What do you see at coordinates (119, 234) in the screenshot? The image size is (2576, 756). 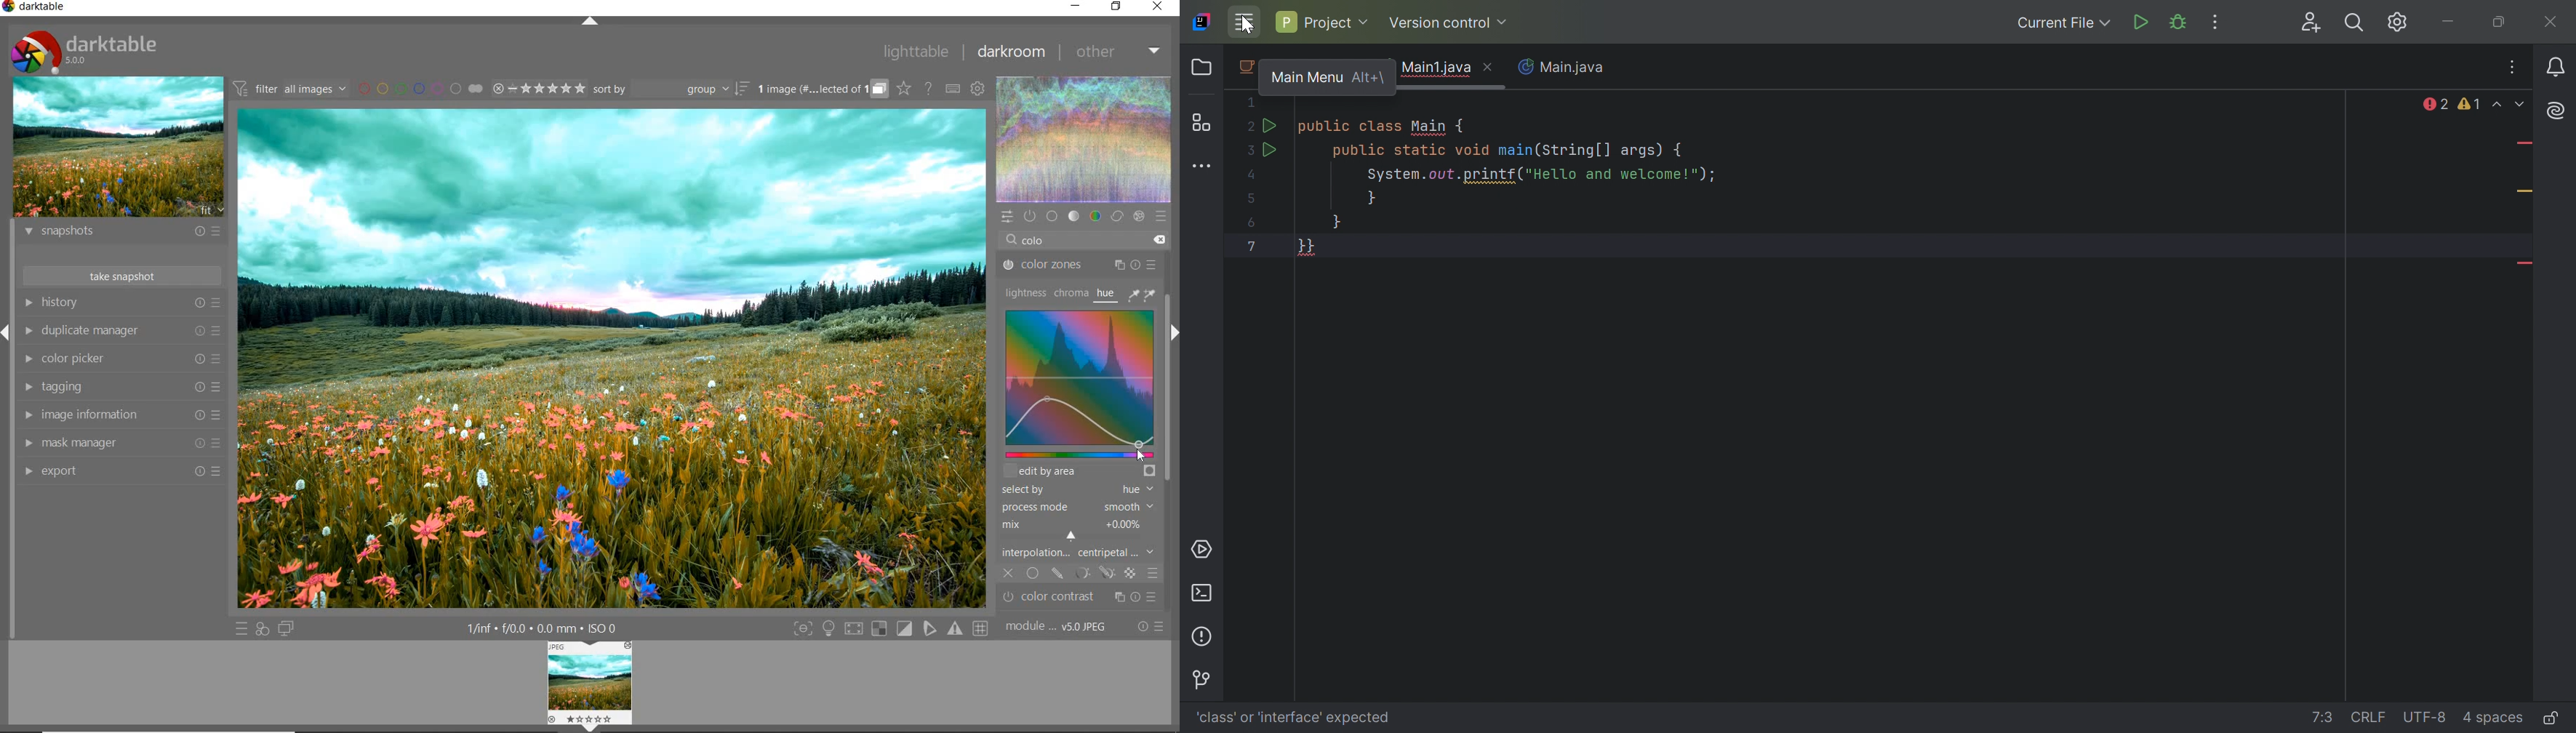 I see `snapshots` at bounding box center [119, 234].